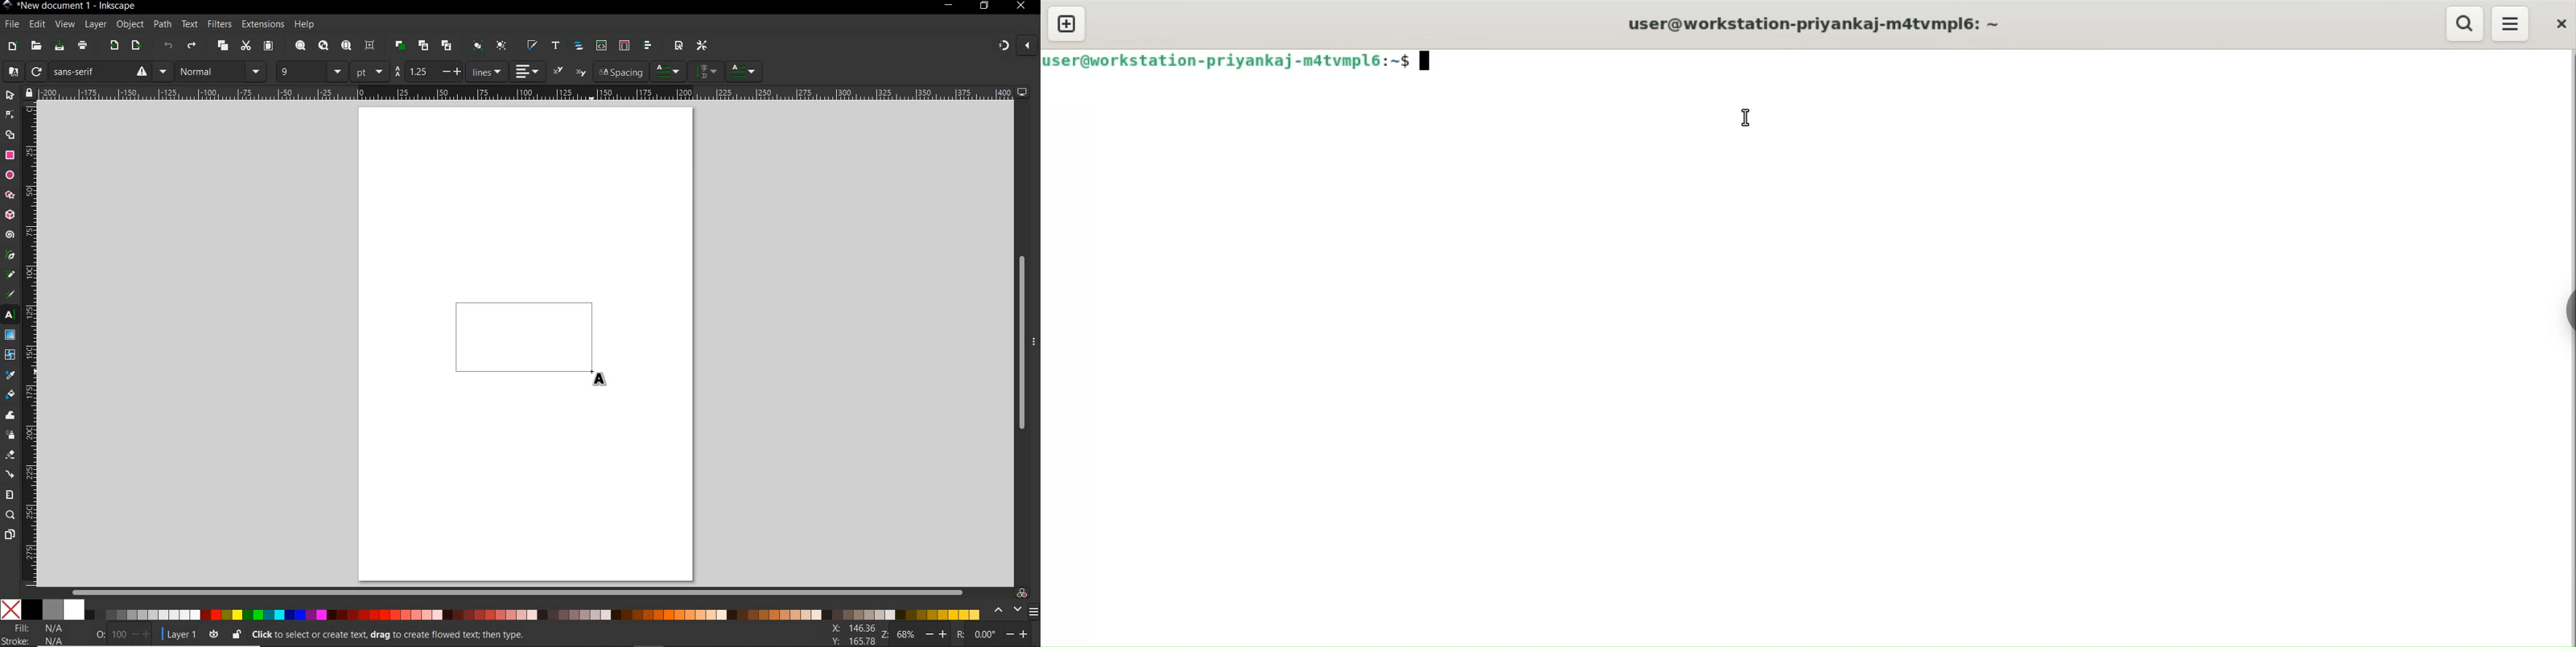 This screenshot has width=2576, height=672. What do you see at coordinates (580, 46) in the screenshot?
I see `open objects` at bounding box center [580, 46].